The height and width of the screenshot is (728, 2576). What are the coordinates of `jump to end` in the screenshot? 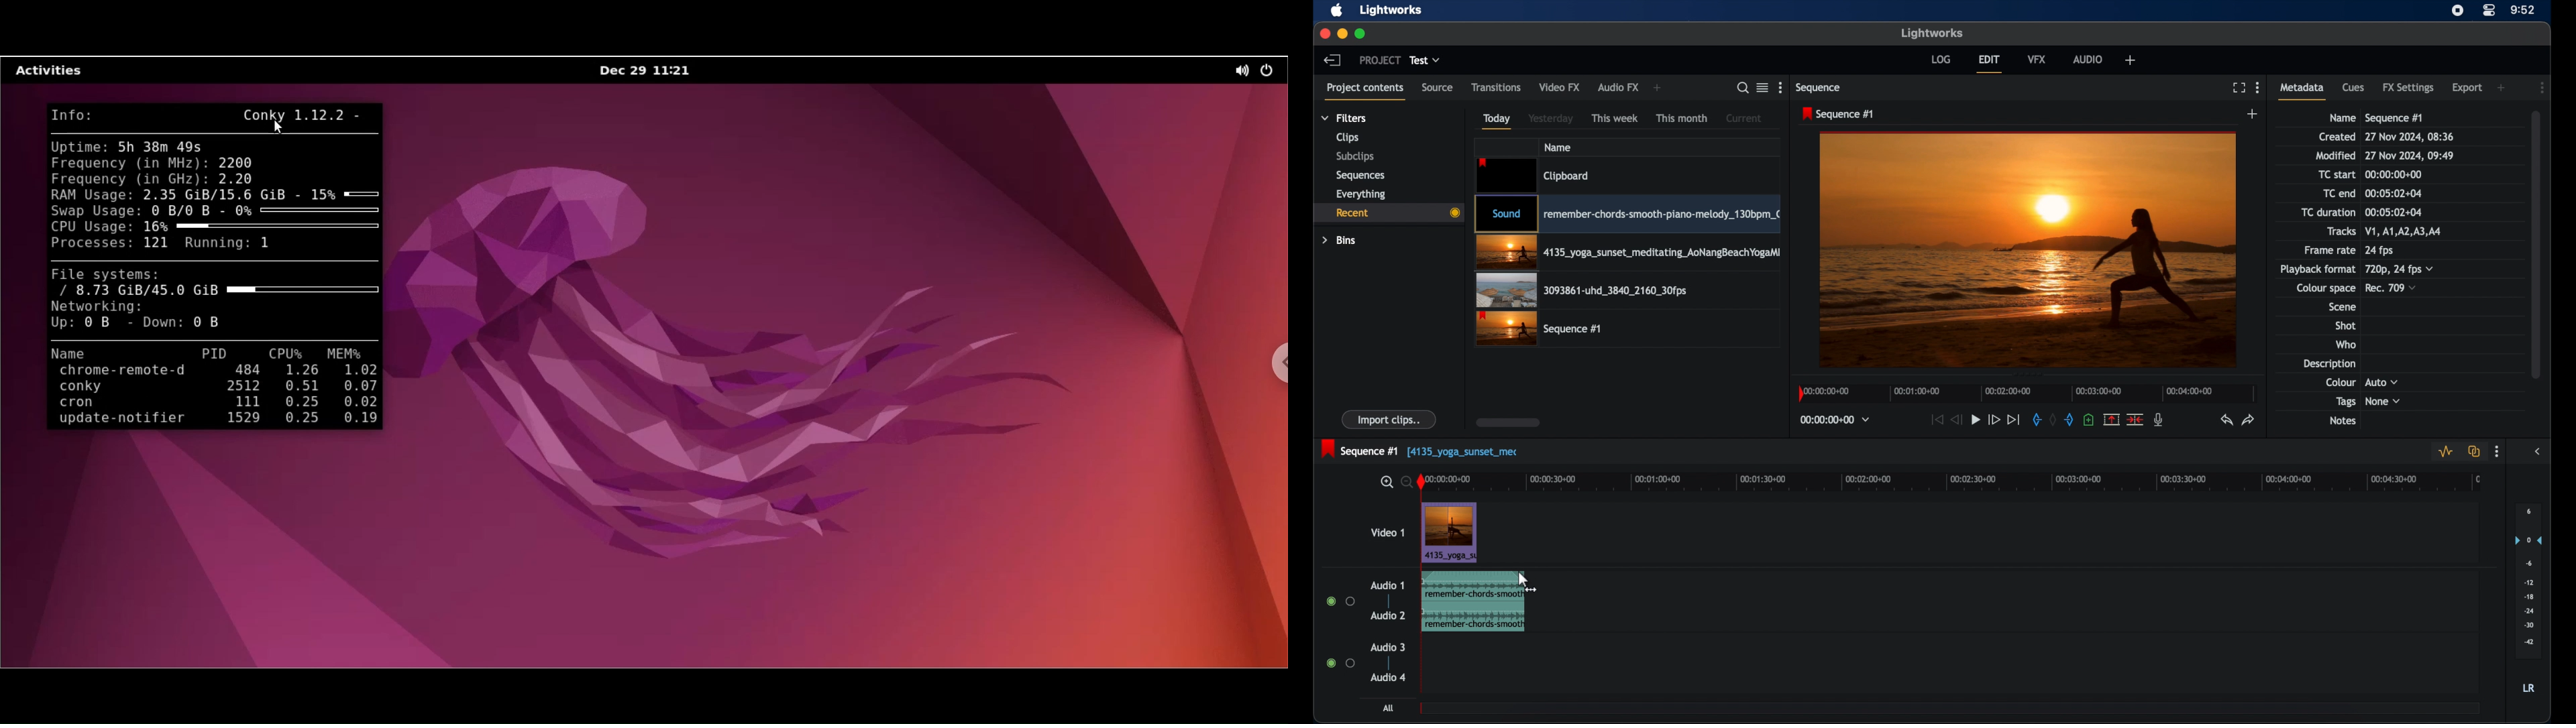 It's located at (2014, 420).